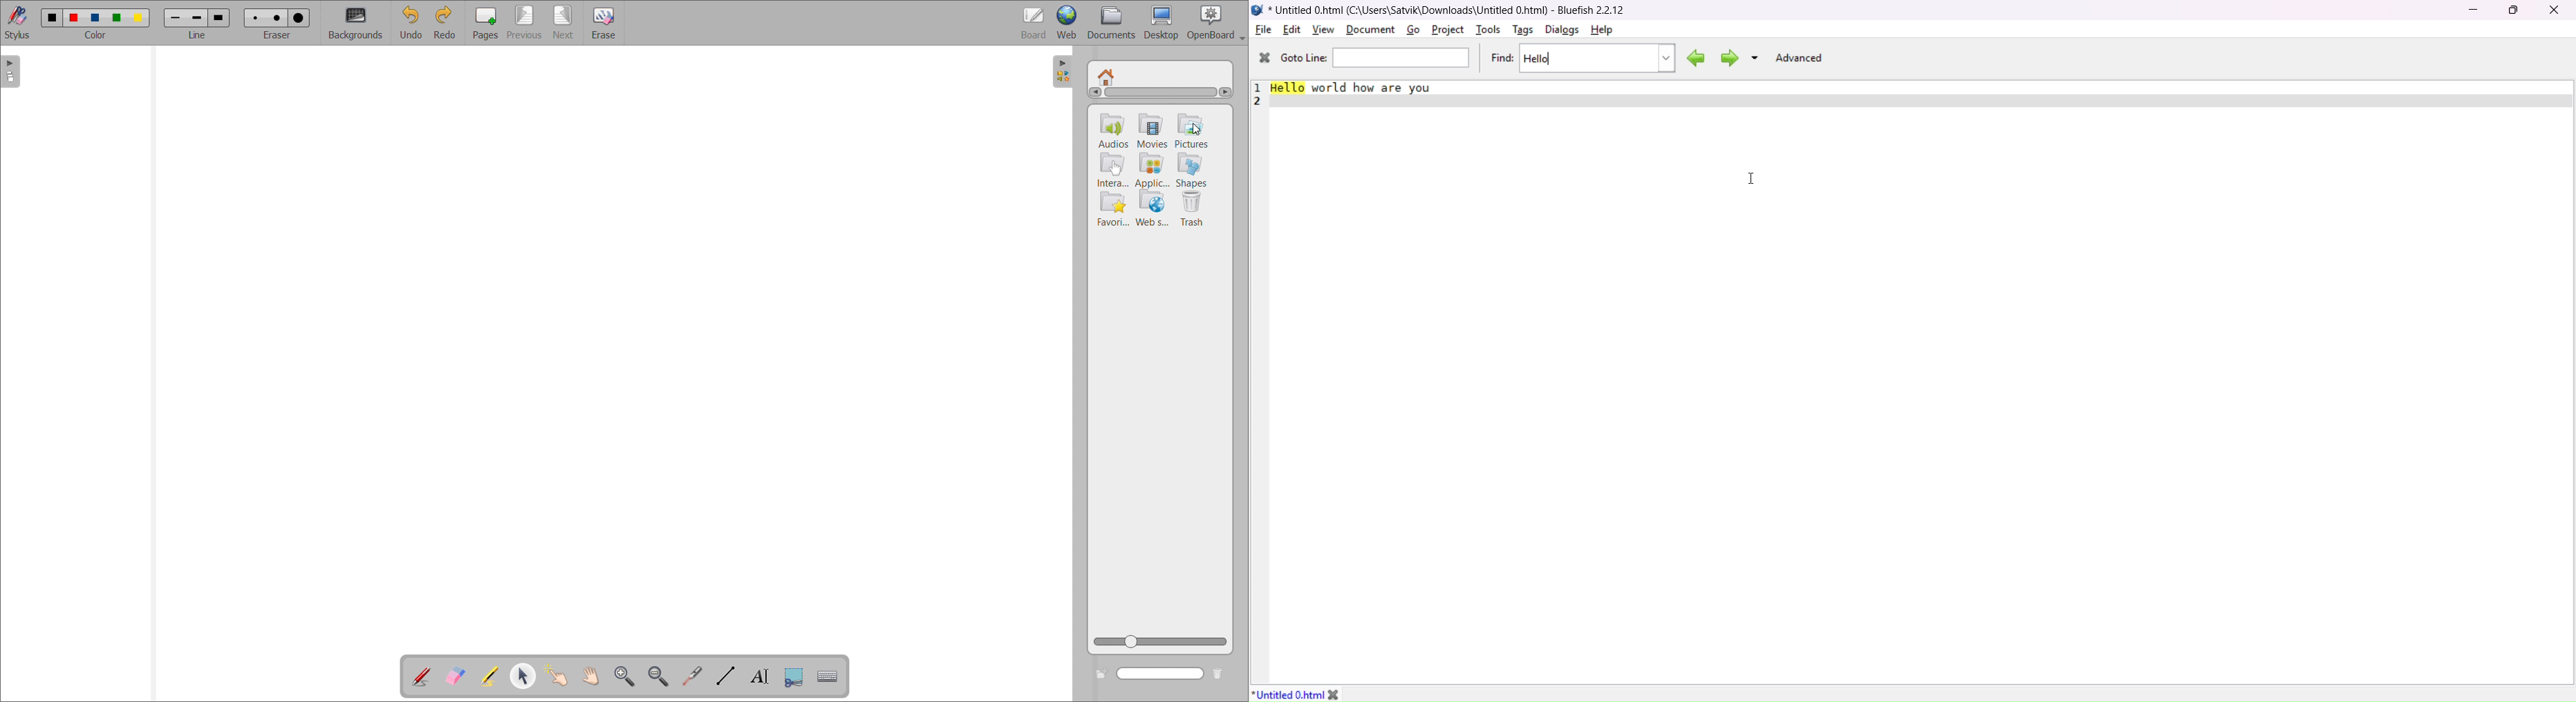 The height and width of the screenshot is (728, 2576). What do you see at coordinates (1666, 56) in the screenshot?
I see `find dropdown` at bounding box center [1666, 56].